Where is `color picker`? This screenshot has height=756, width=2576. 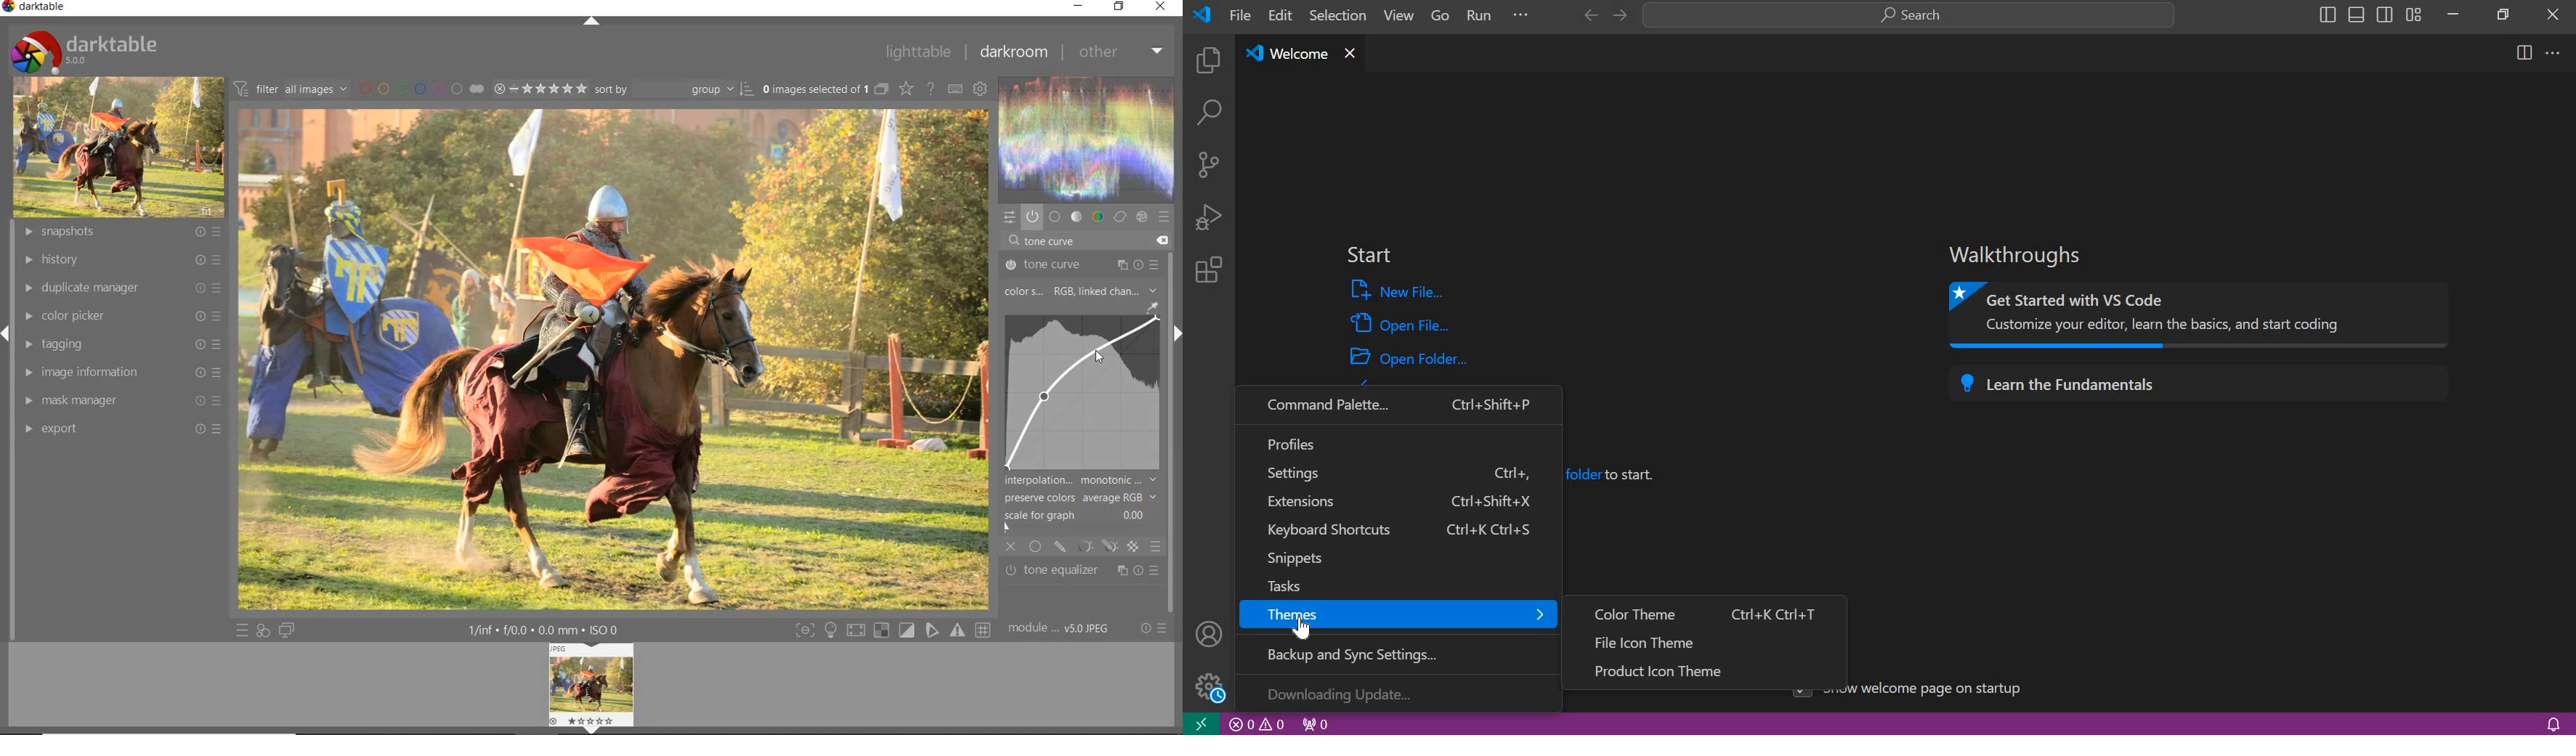 color picker is located at coordinates (120, 317).